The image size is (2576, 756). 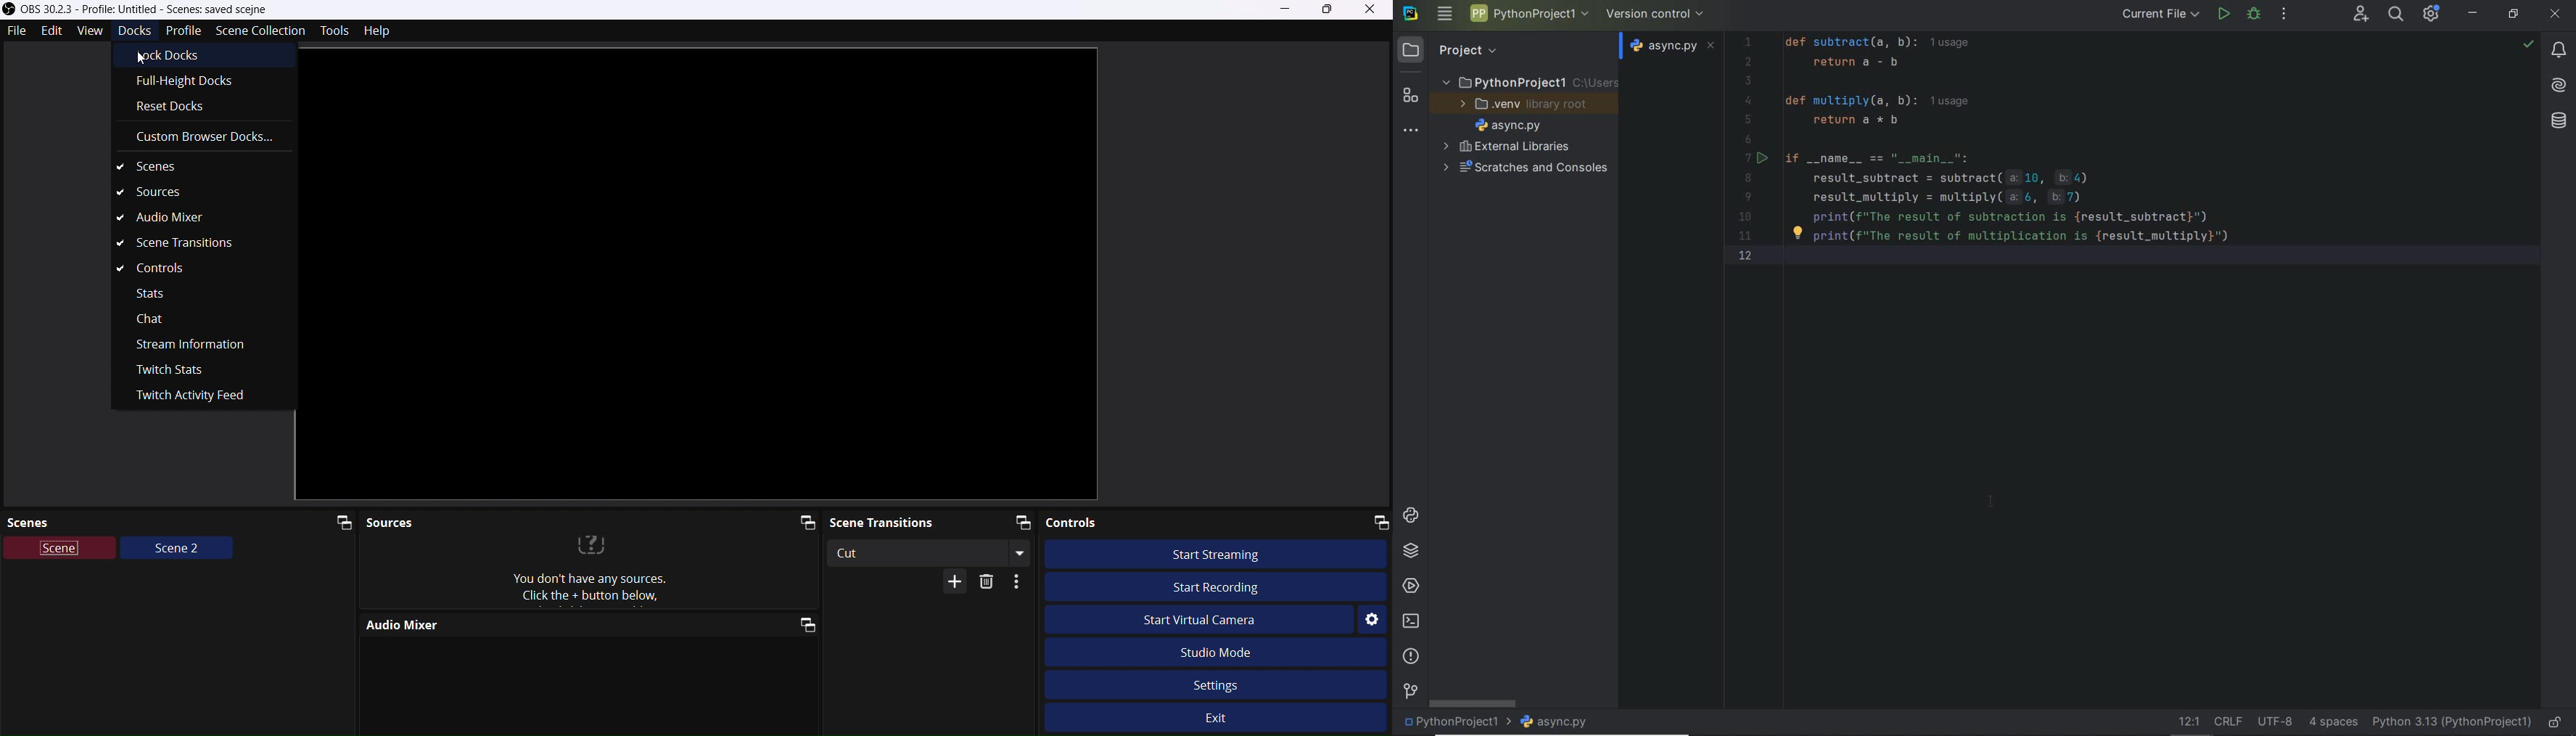 I want to click on Full-Height Docks, so click(x=197, y=83).